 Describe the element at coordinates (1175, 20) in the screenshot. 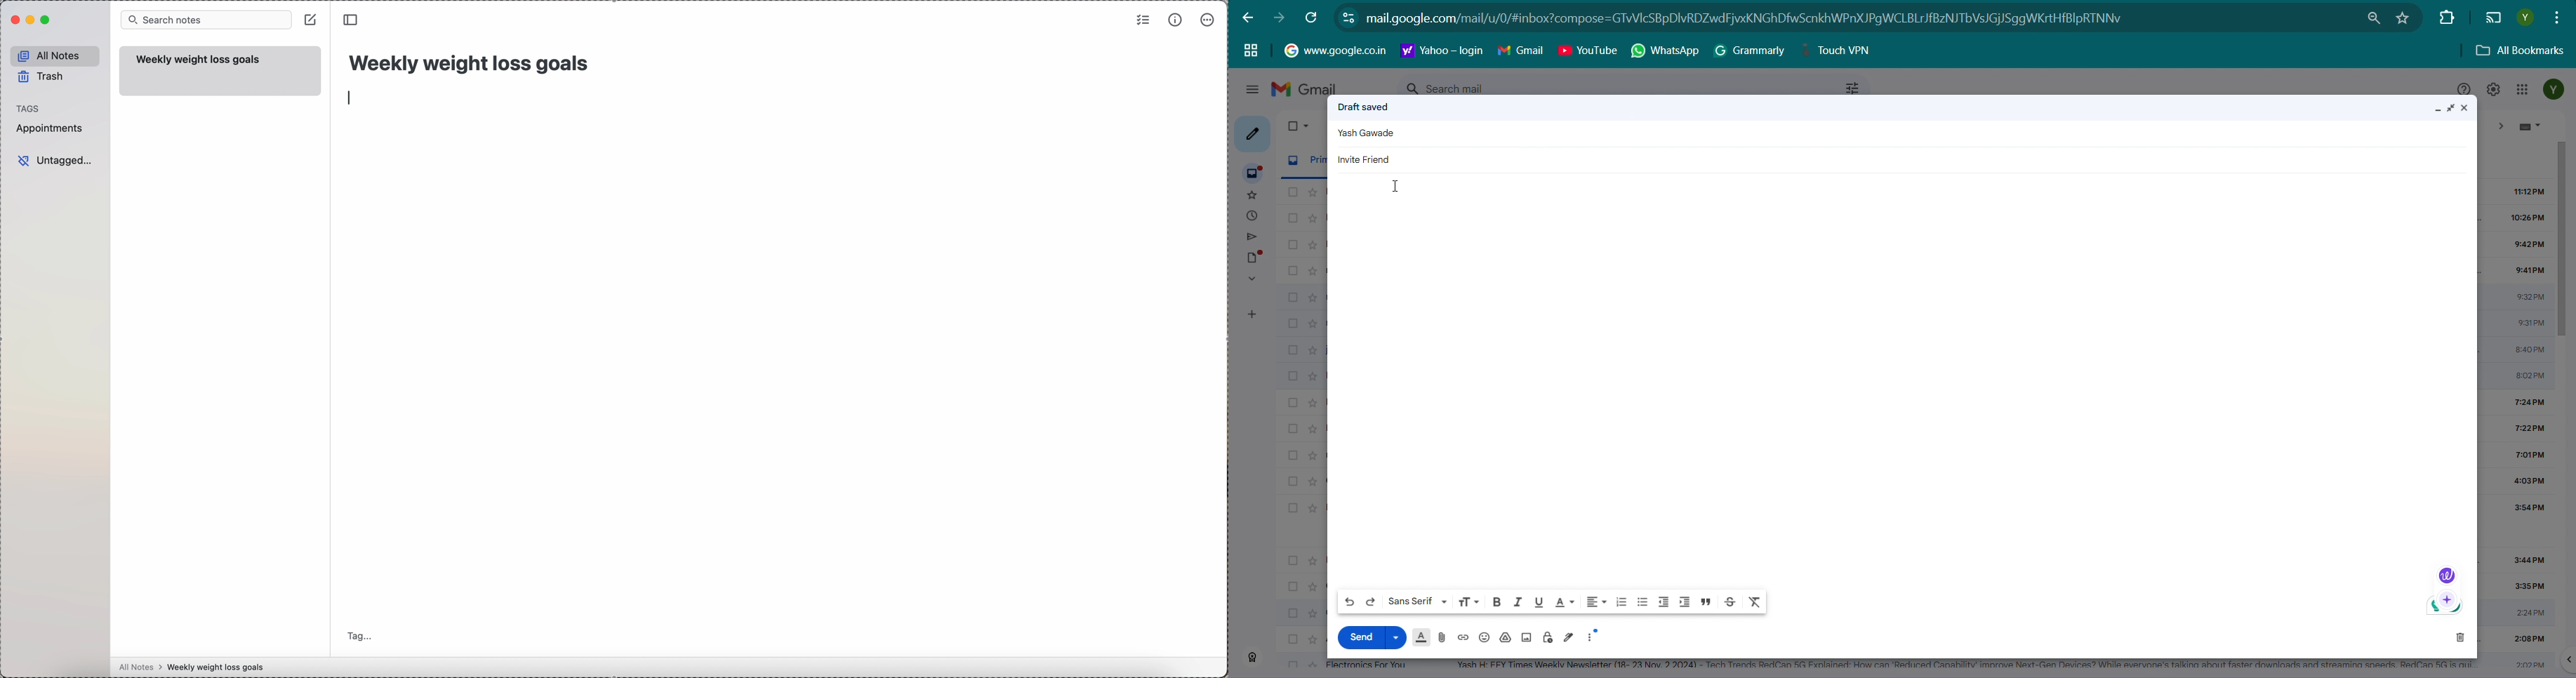

I see `metrics` at that location.